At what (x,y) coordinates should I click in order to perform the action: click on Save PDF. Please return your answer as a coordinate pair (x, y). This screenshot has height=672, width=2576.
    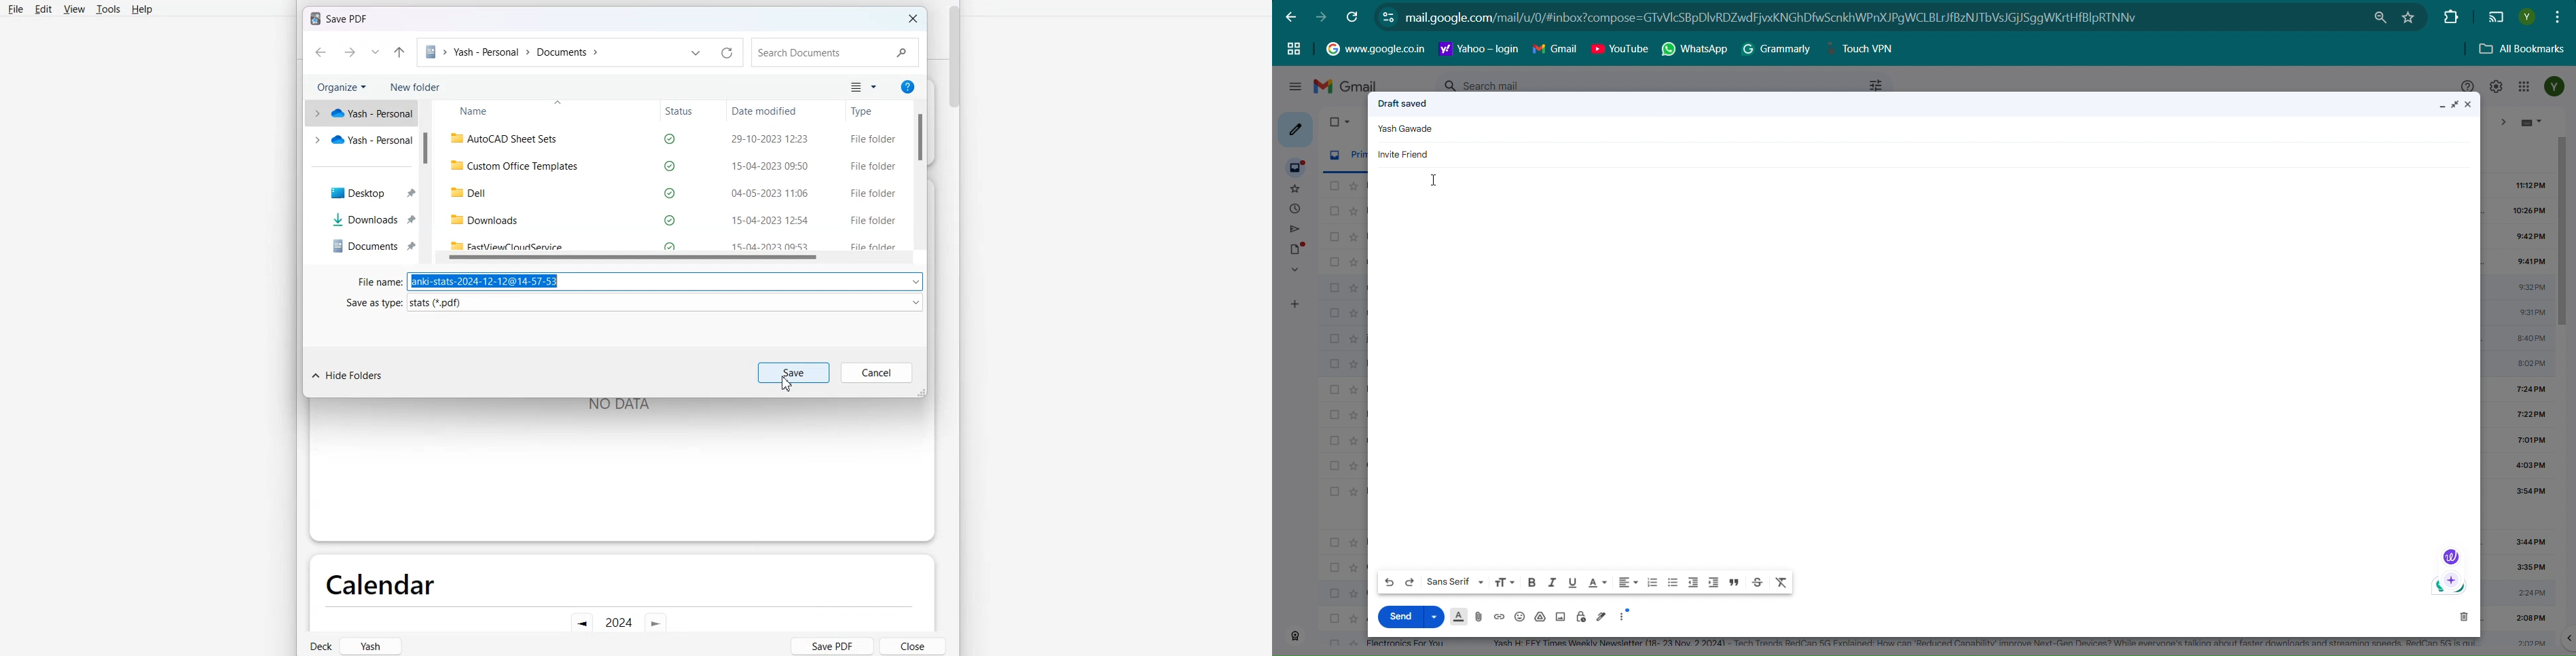
    Looking at the image, I should click on (831, 645).